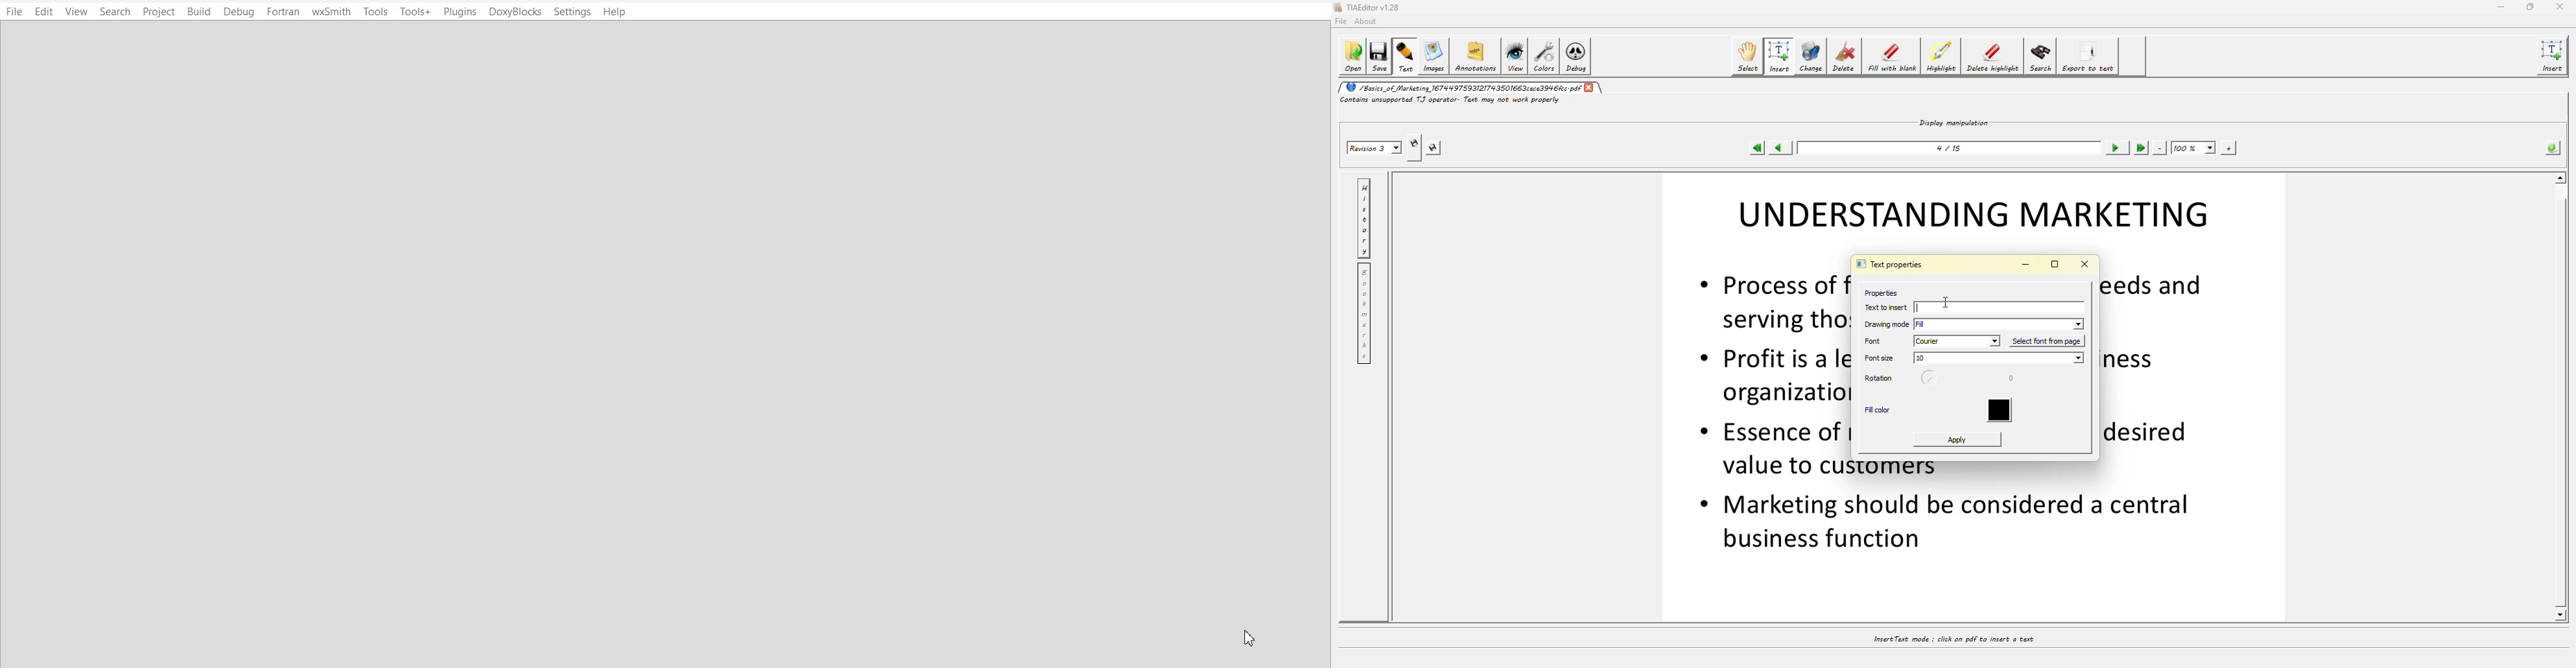 Image resolution: width=2576 pixels, height=672 pixels. I want to click on Project, so click(158, 11).